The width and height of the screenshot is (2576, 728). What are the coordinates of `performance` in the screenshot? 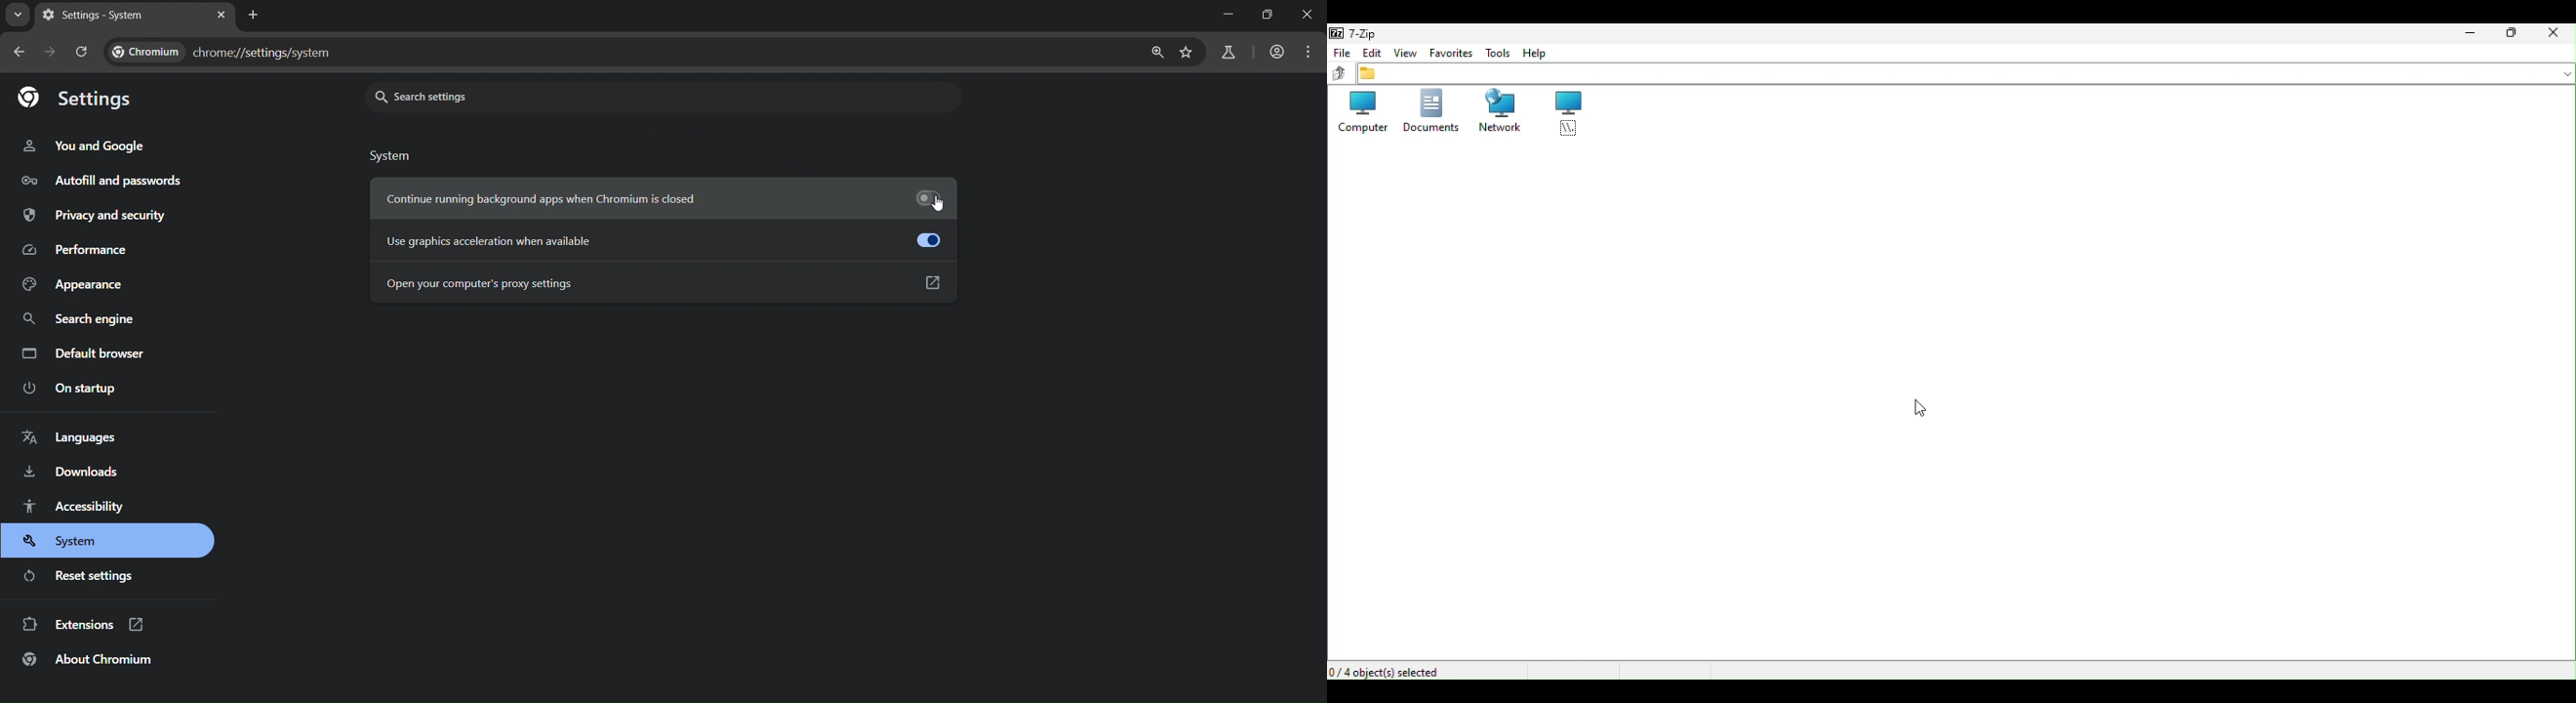 It's located at (77, 250).